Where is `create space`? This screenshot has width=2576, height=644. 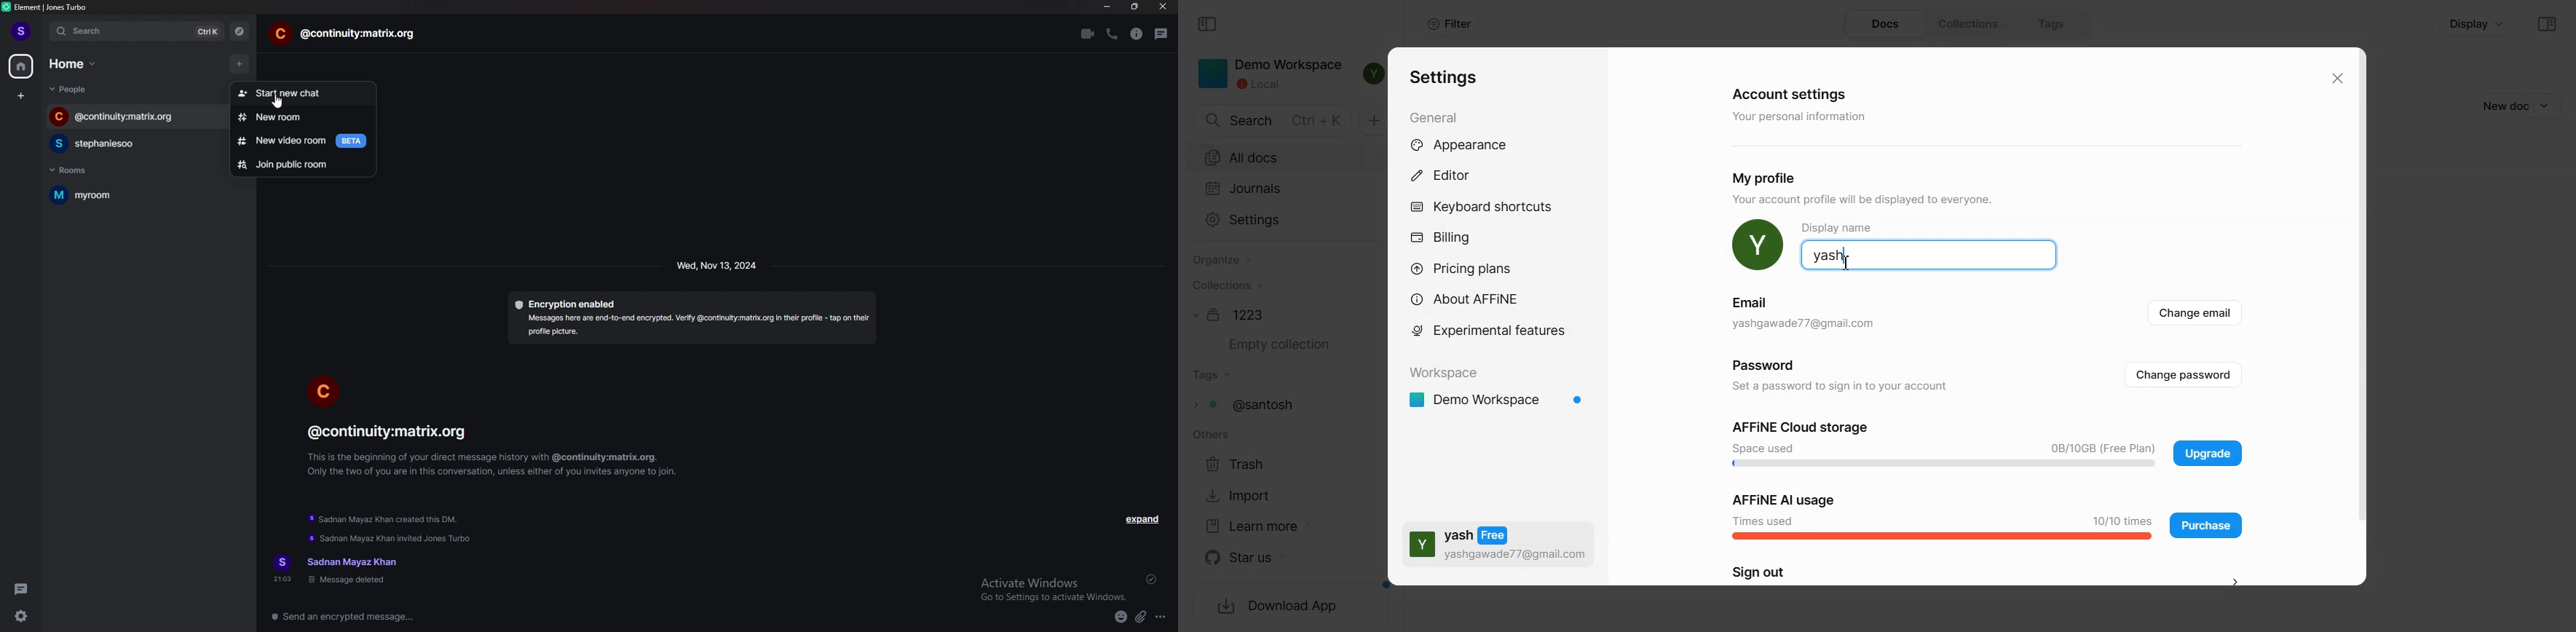
create space is located at coordinates (21, 97).